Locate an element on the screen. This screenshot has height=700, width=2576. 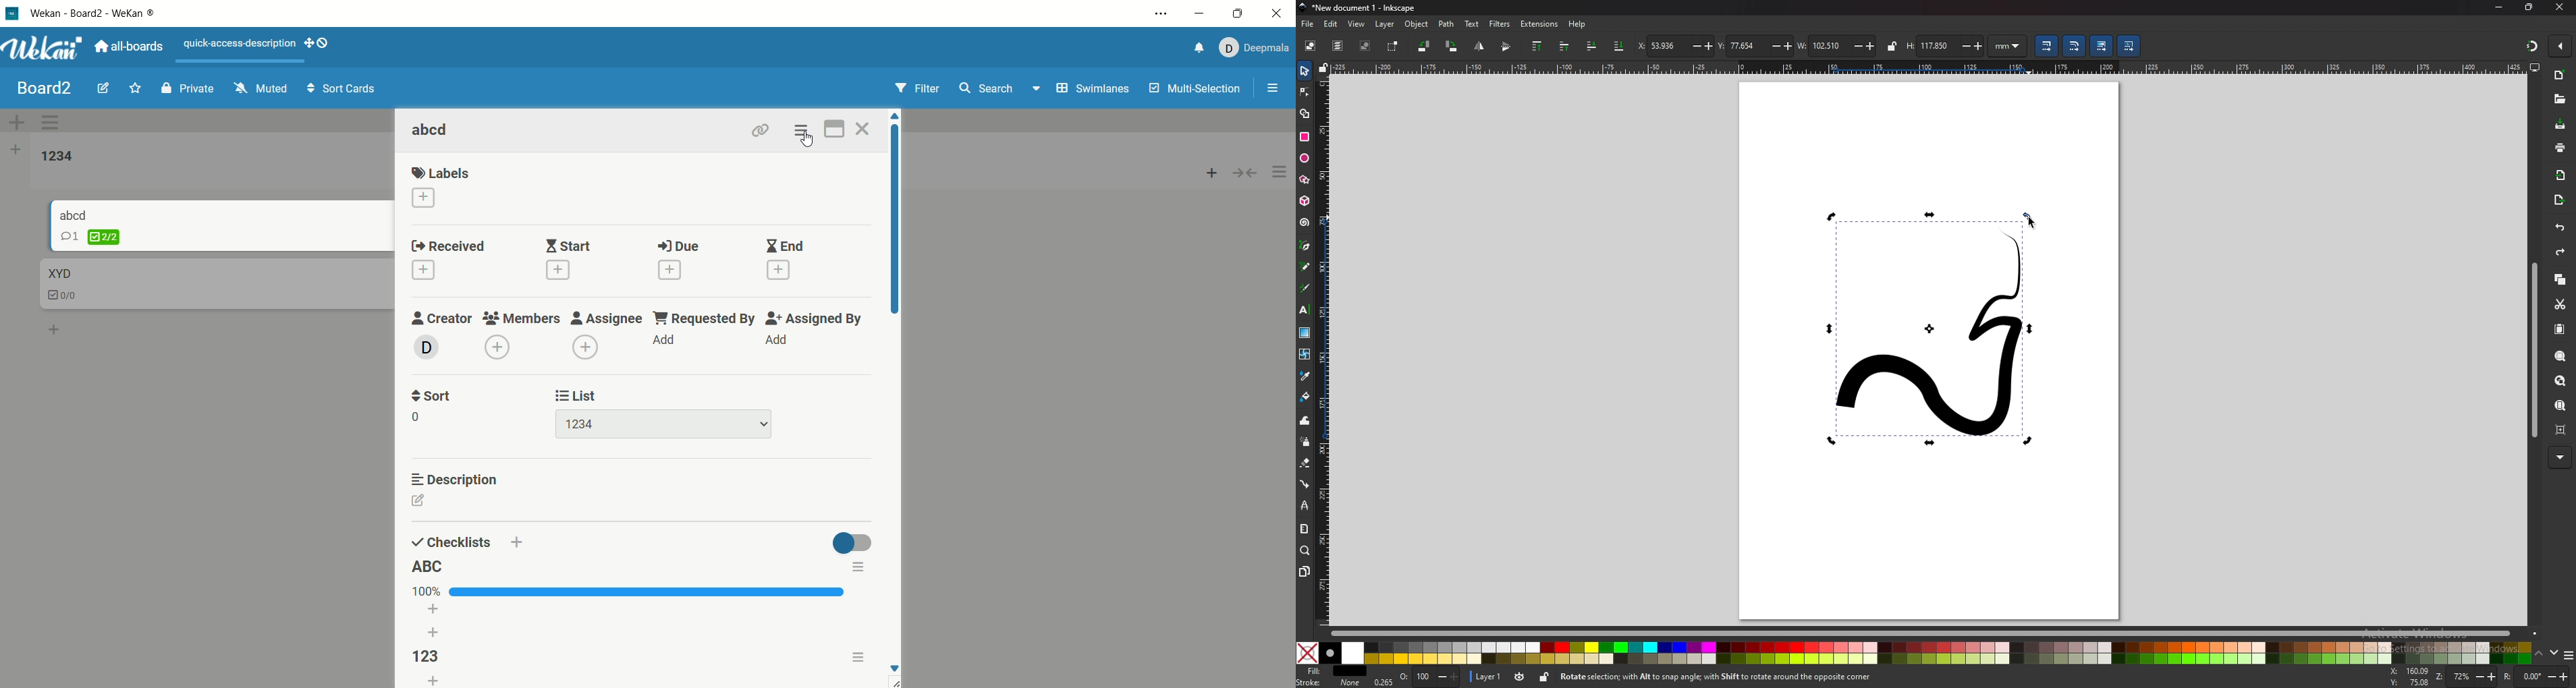
open is located at coordinates (2558, 98).